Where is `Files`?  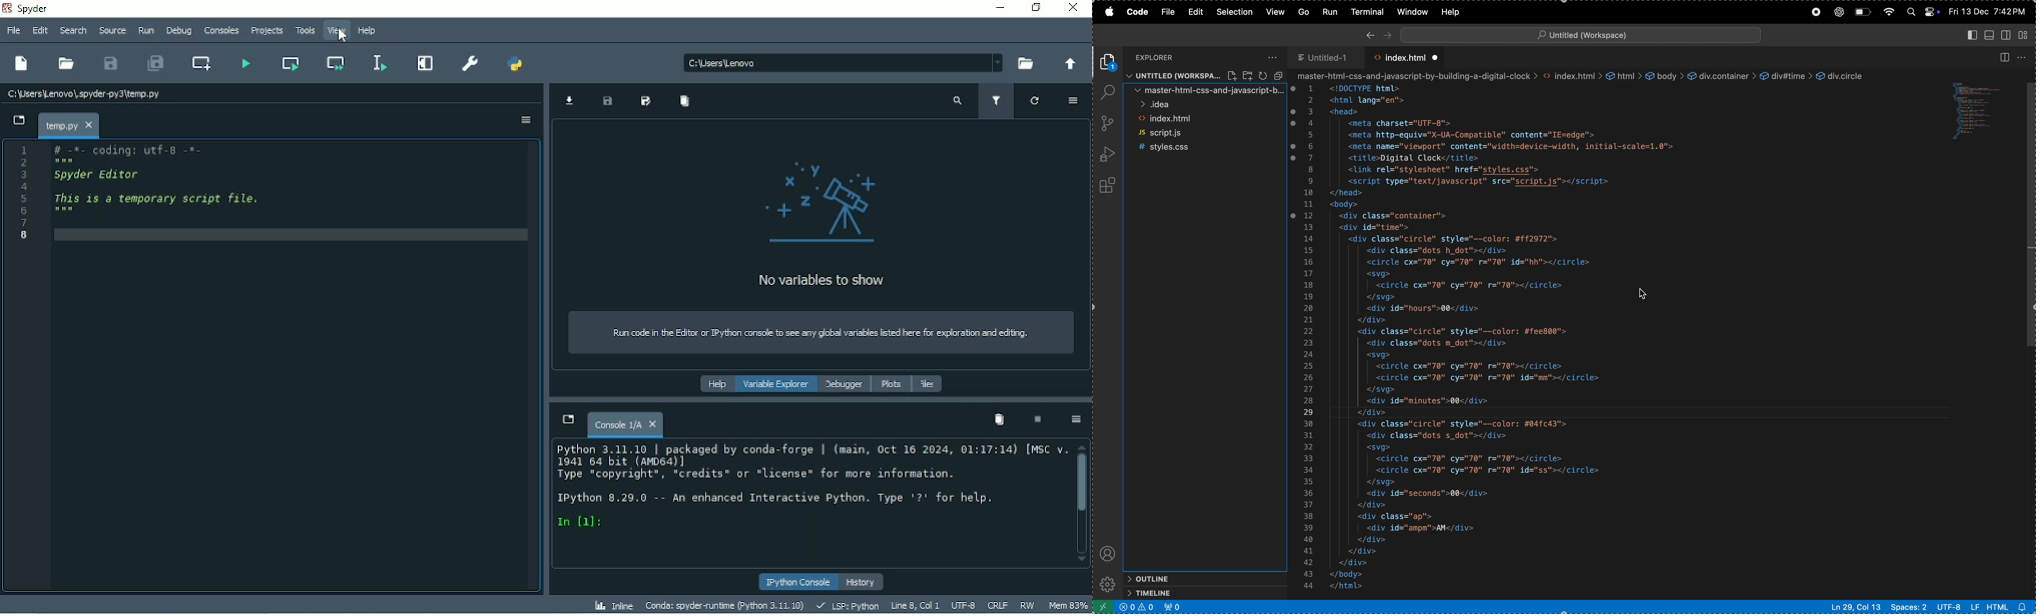
Files is located at coordinates (928, 384).